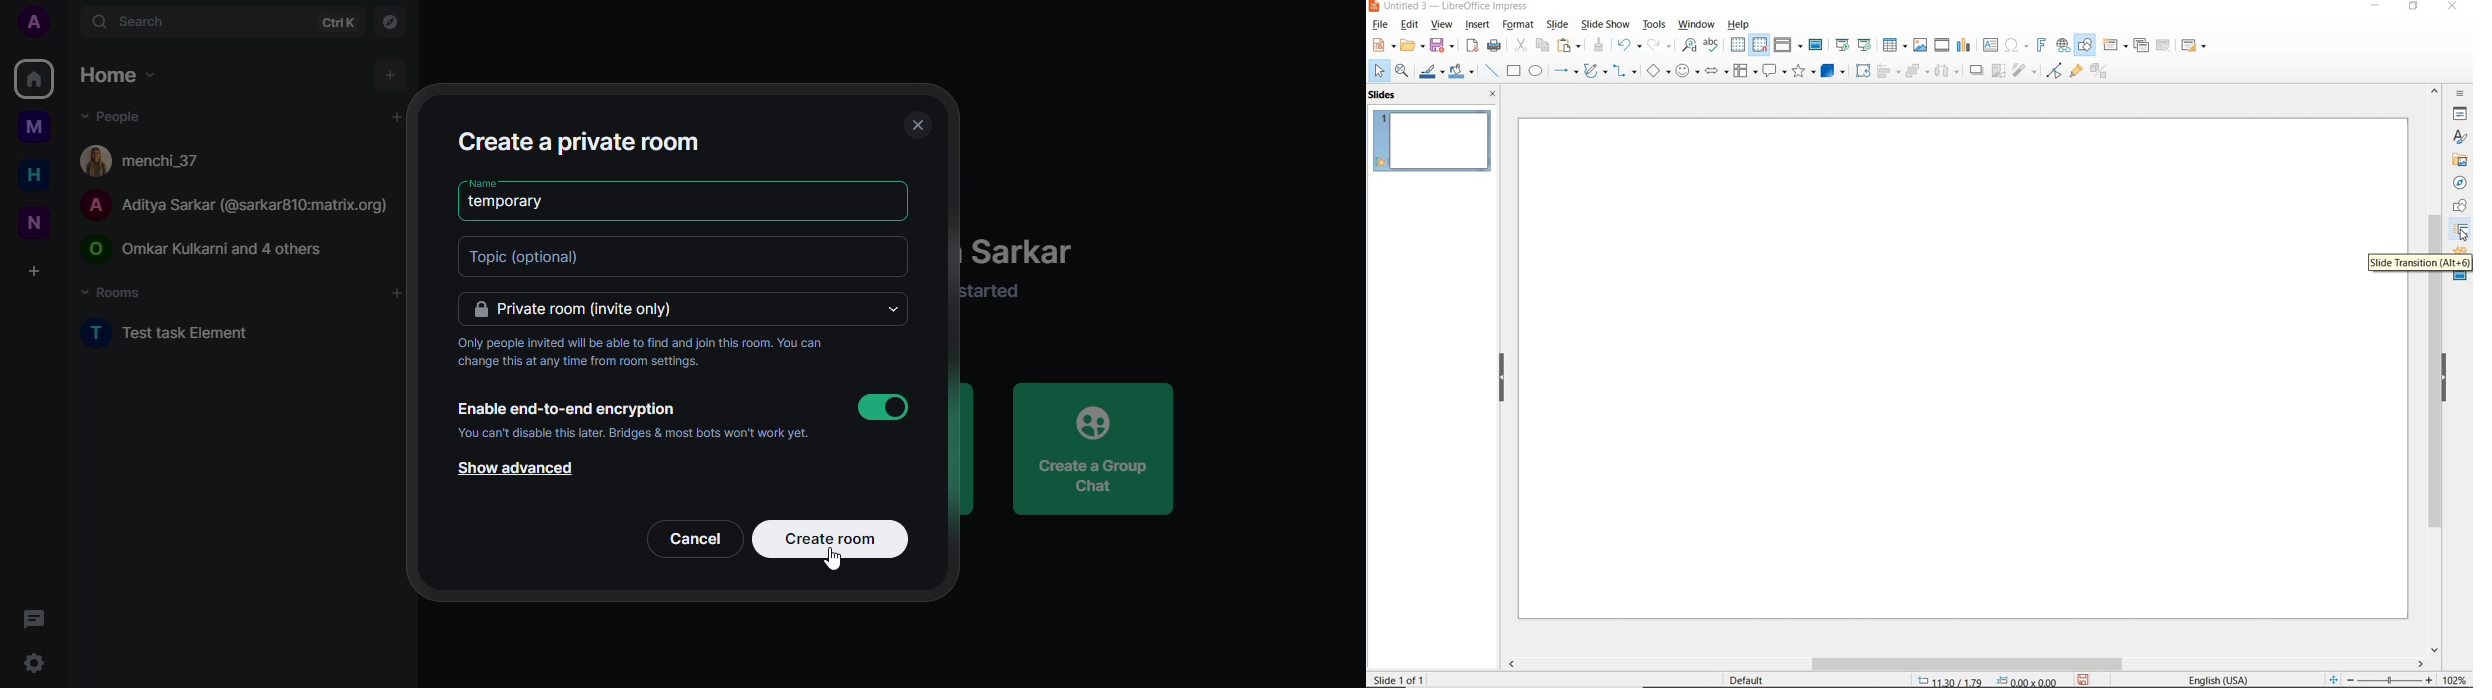 The image size is (2492, 700). I want to click on threads, so click(38, 617).